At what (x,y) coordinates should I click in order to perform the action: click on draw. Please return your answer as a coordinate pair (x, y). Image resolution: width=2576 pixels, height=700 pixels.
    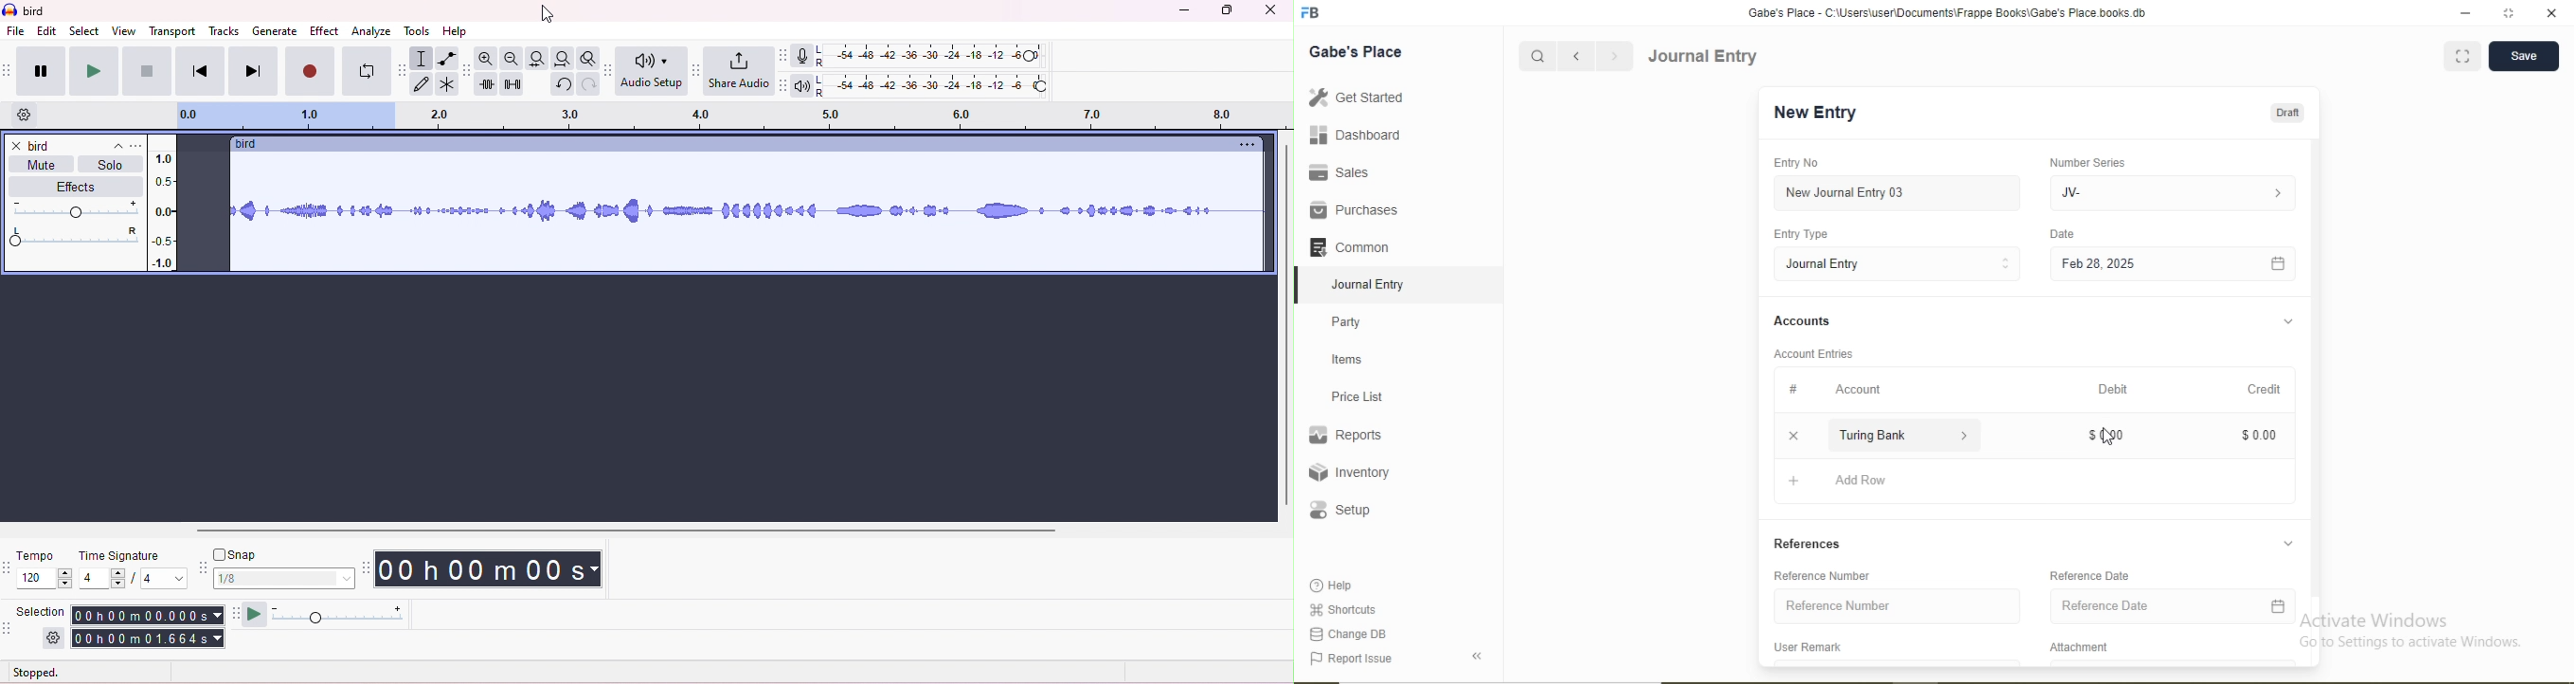
    Looking at the image, I should click on (422, 85).